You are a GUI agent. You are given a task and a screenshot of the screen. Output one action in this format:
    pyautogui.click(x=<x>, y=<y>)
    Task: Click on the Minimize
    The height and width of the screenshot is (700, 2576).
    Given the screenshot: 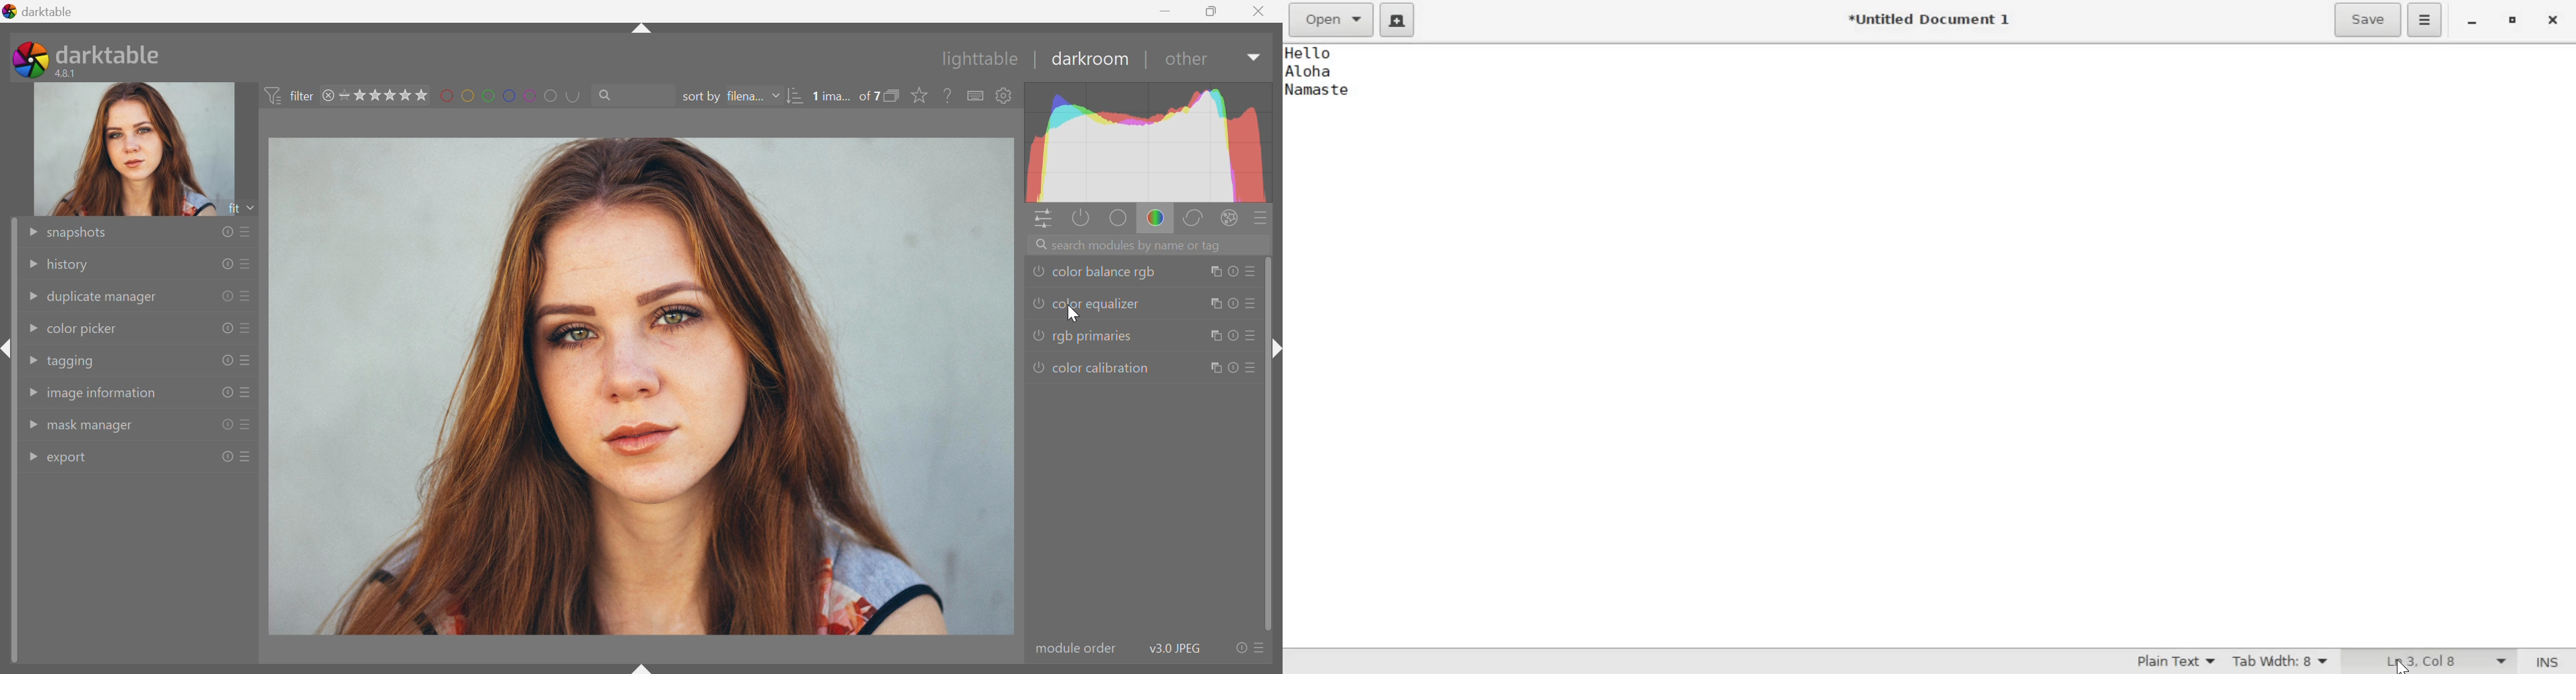 What is the action you would take?
    pyautogui.click(x=2471, y=23)
    